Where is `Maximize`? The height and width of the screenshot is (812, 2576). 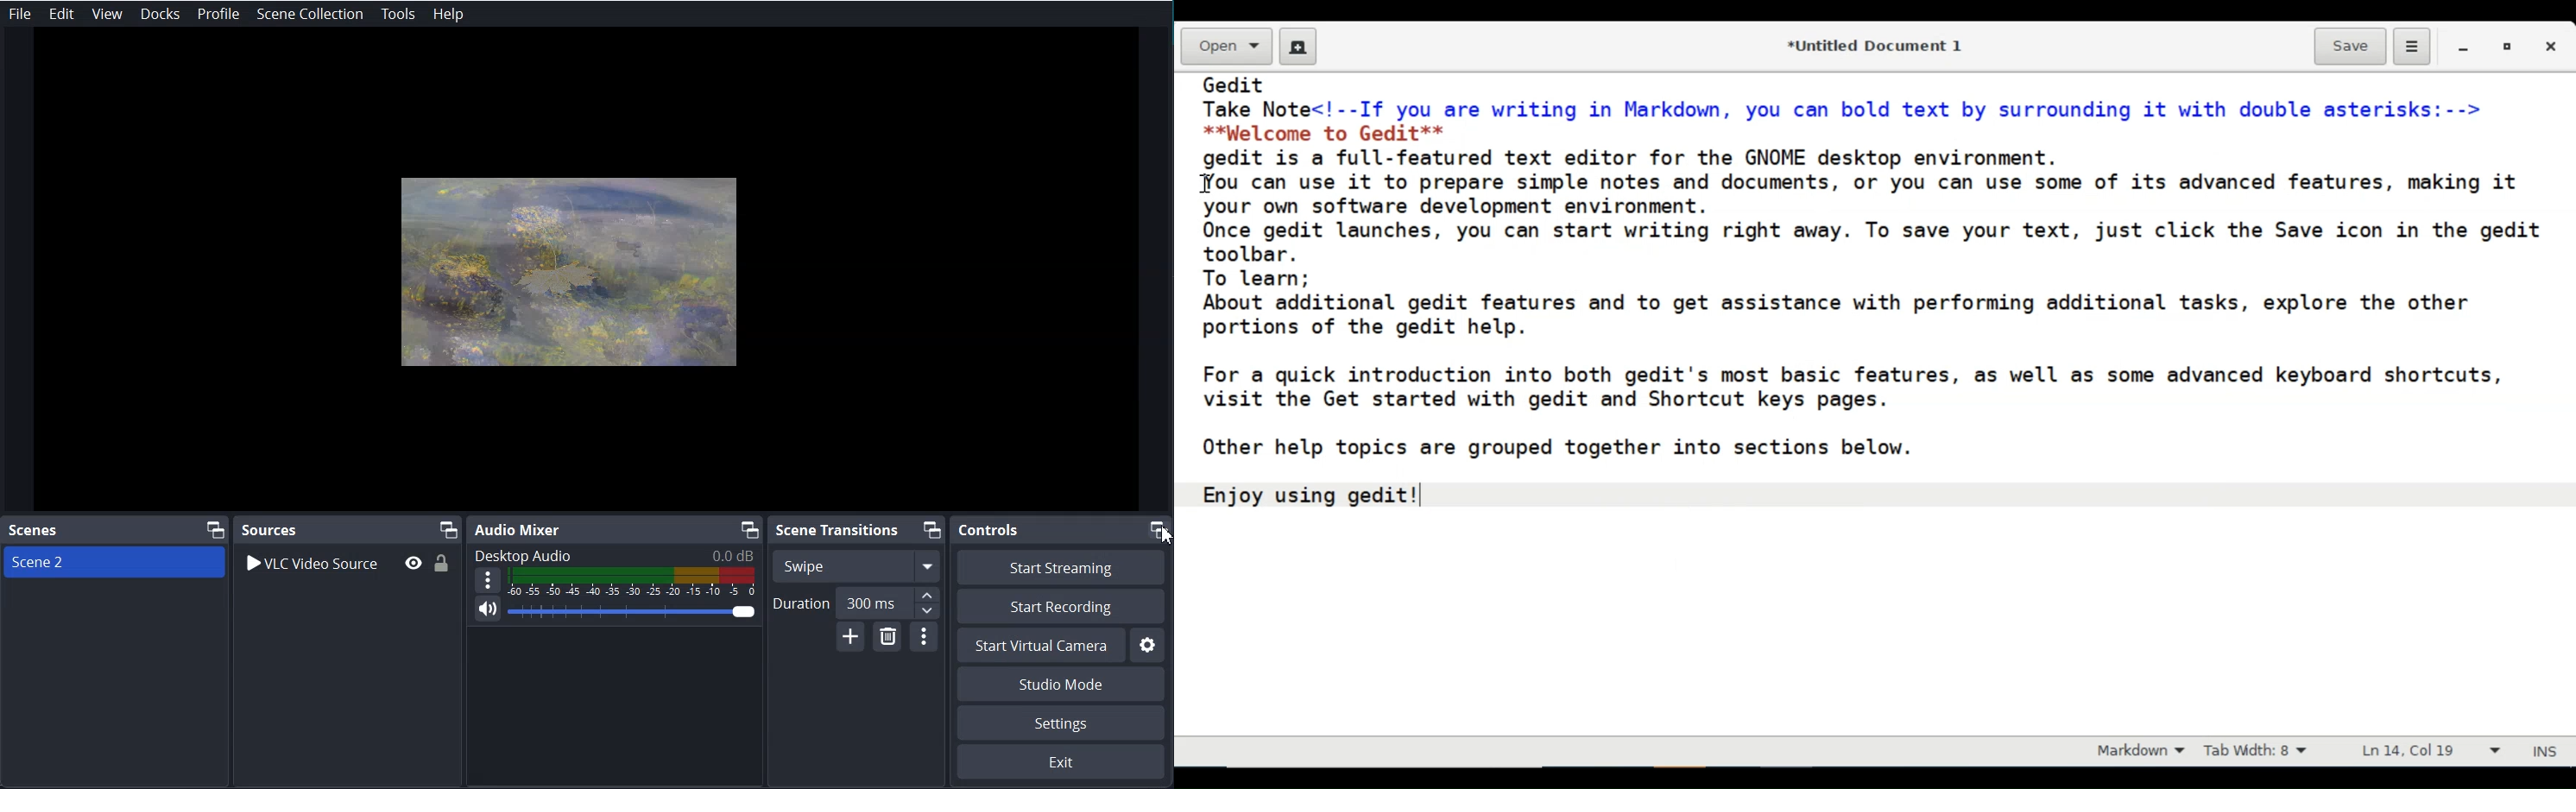 Maximize is located at coordinates (932, 529).